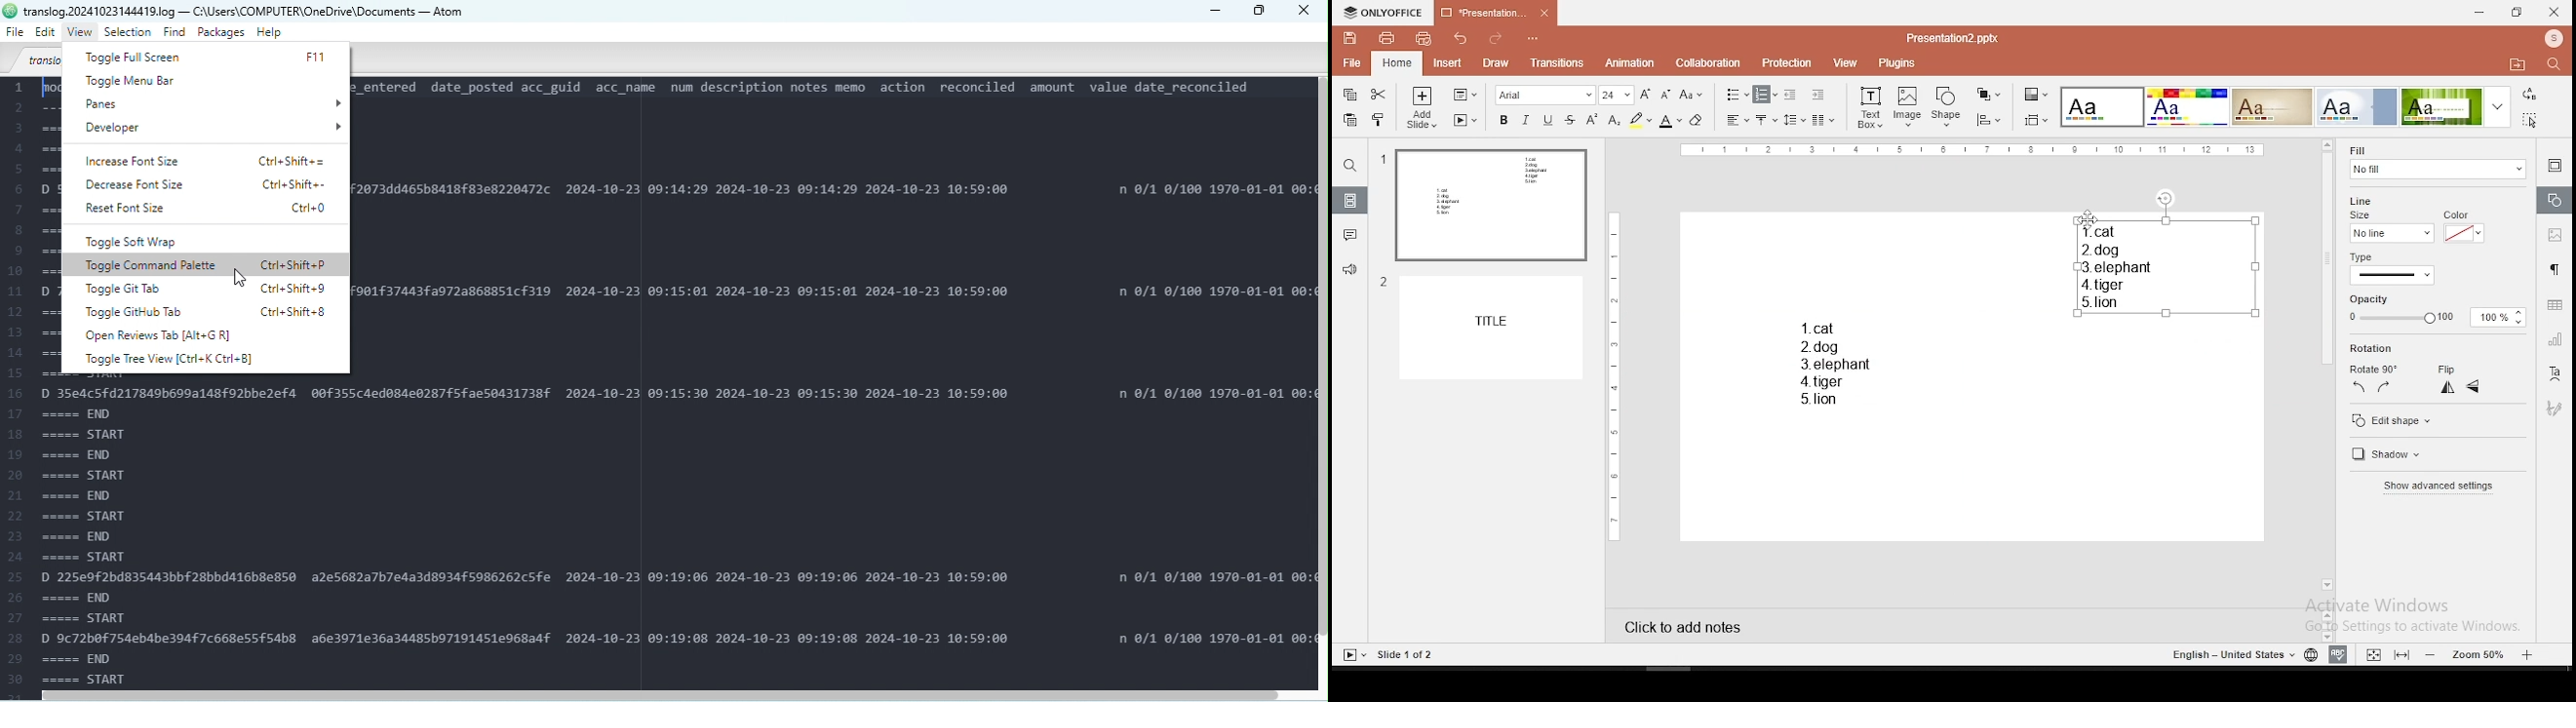 The image size is (2576, 728). Describe the element at coordinates (1670, 120) in the screenshot. I see `font color` at that location.